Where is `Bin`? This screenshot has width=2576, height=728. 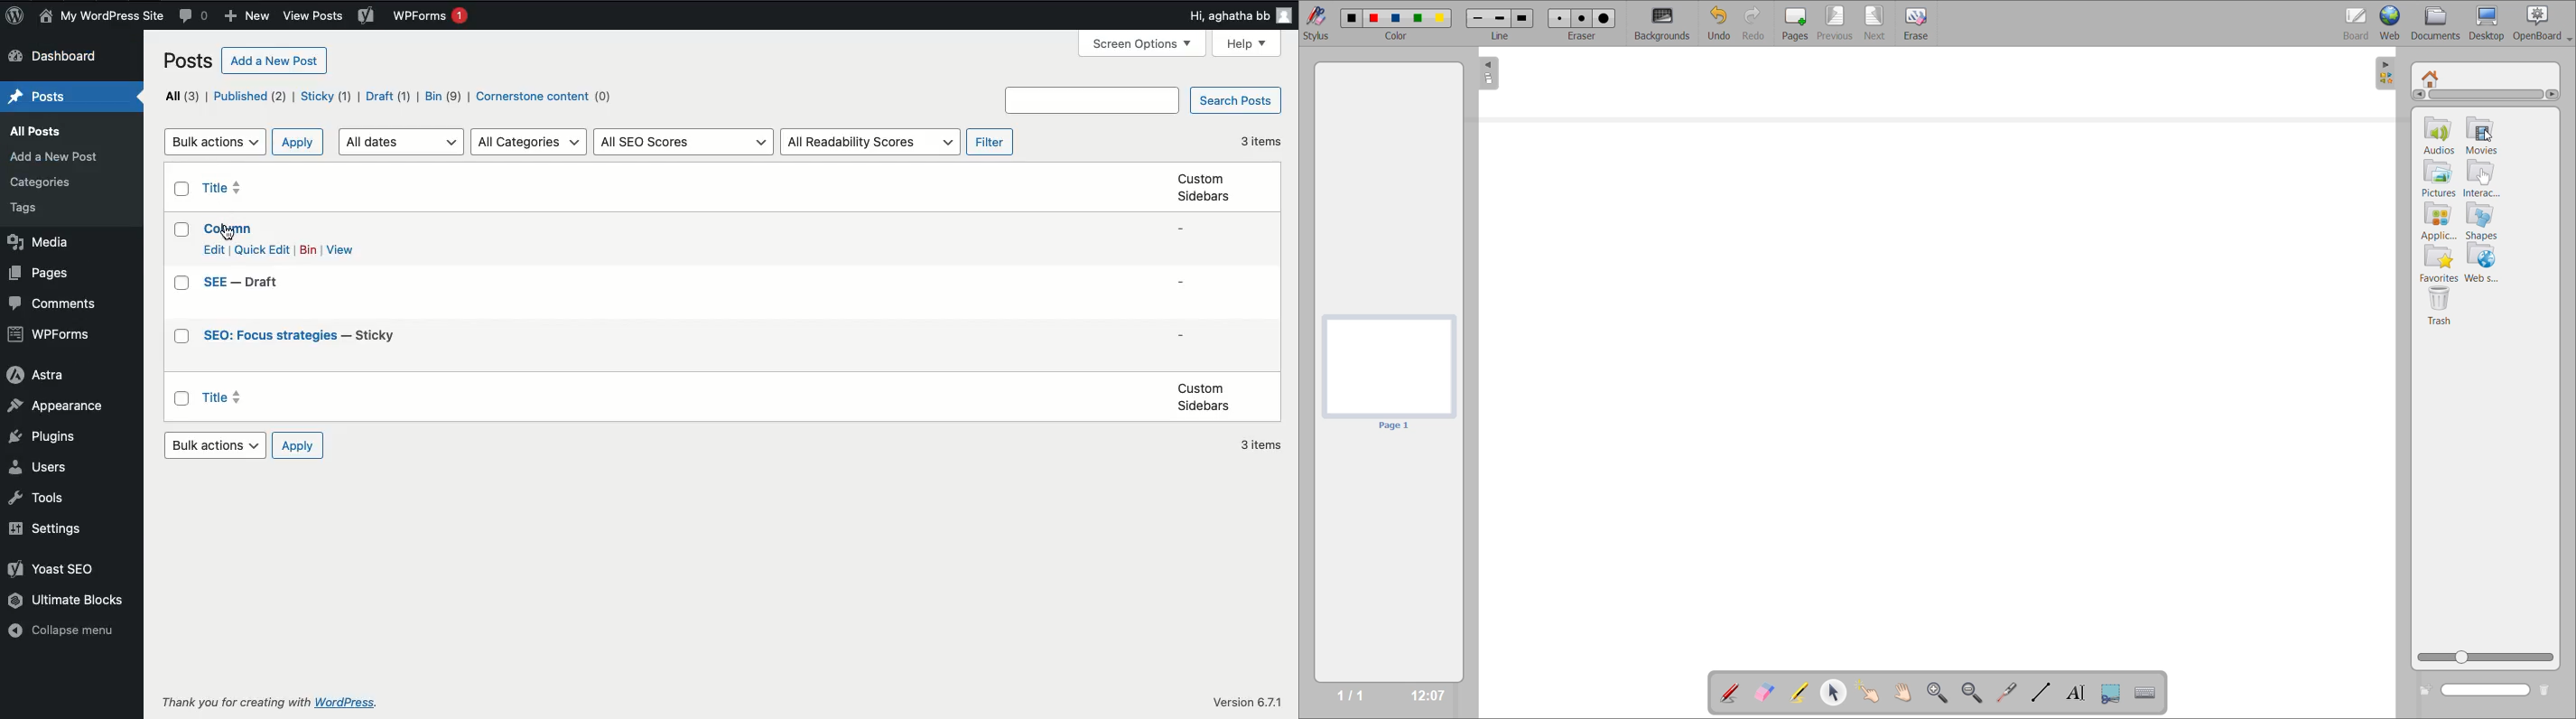 Bin is located at coordinates (309, 249).